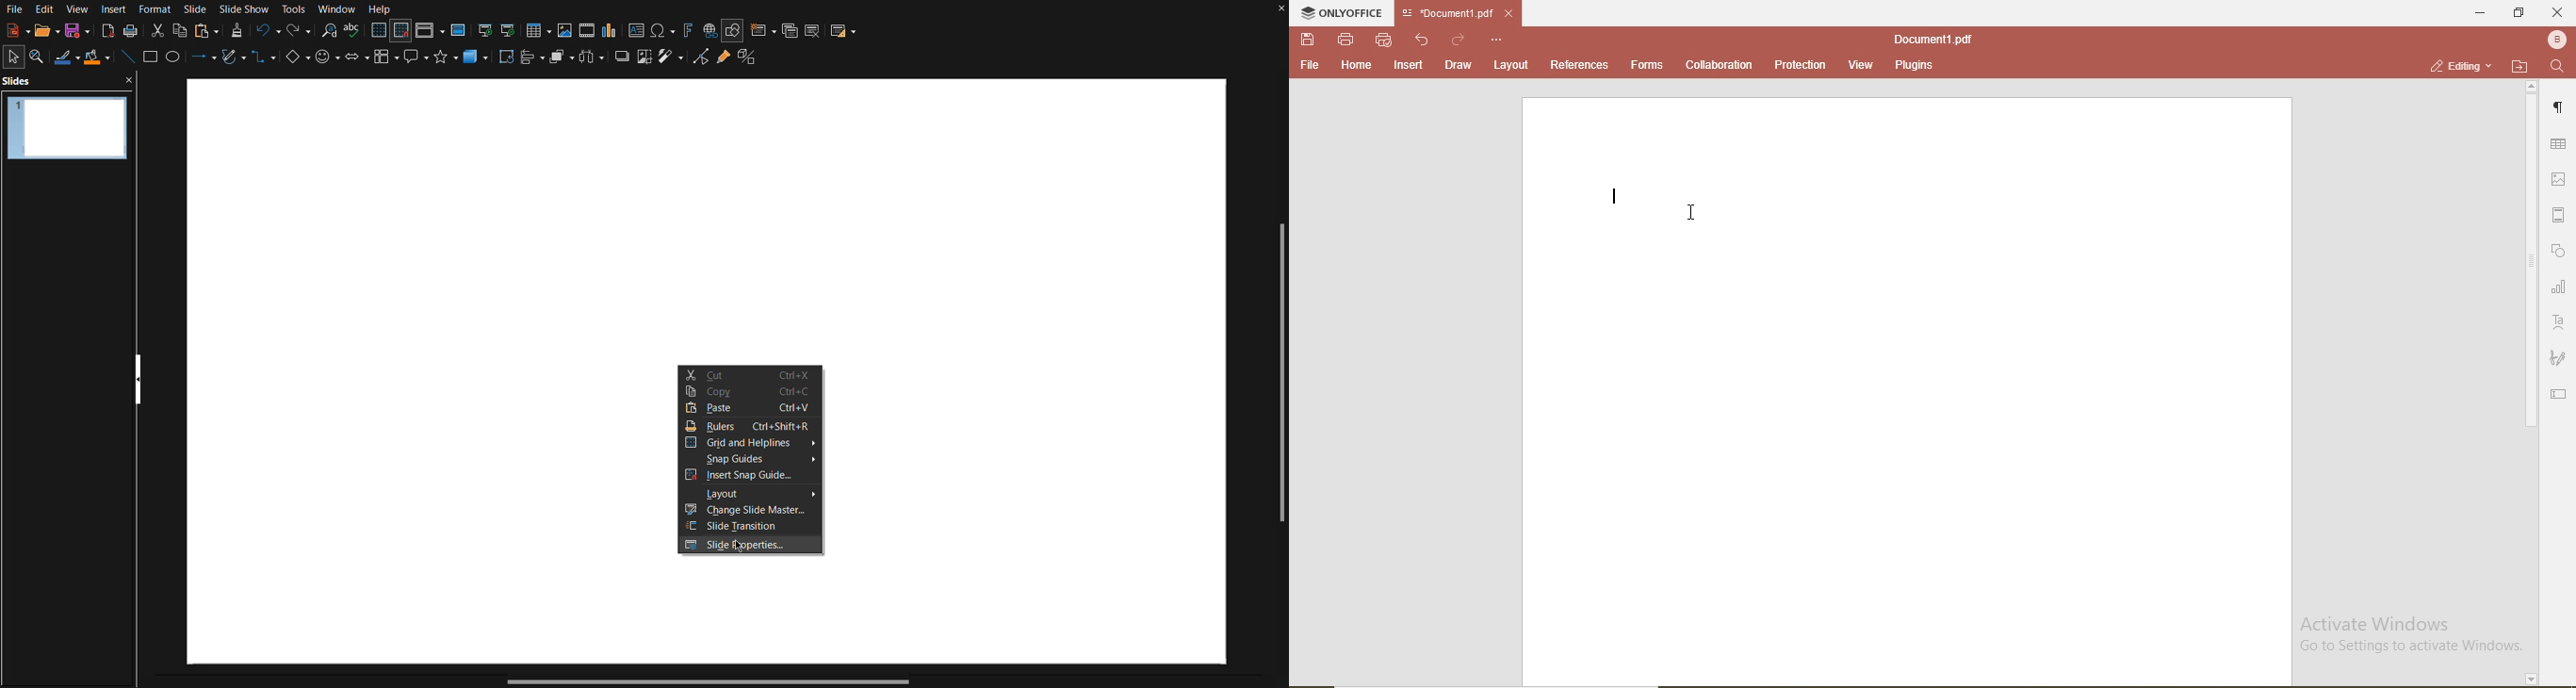 This screenshot has width=2576, height=700. I want to click on insert, so click(1409, 67).